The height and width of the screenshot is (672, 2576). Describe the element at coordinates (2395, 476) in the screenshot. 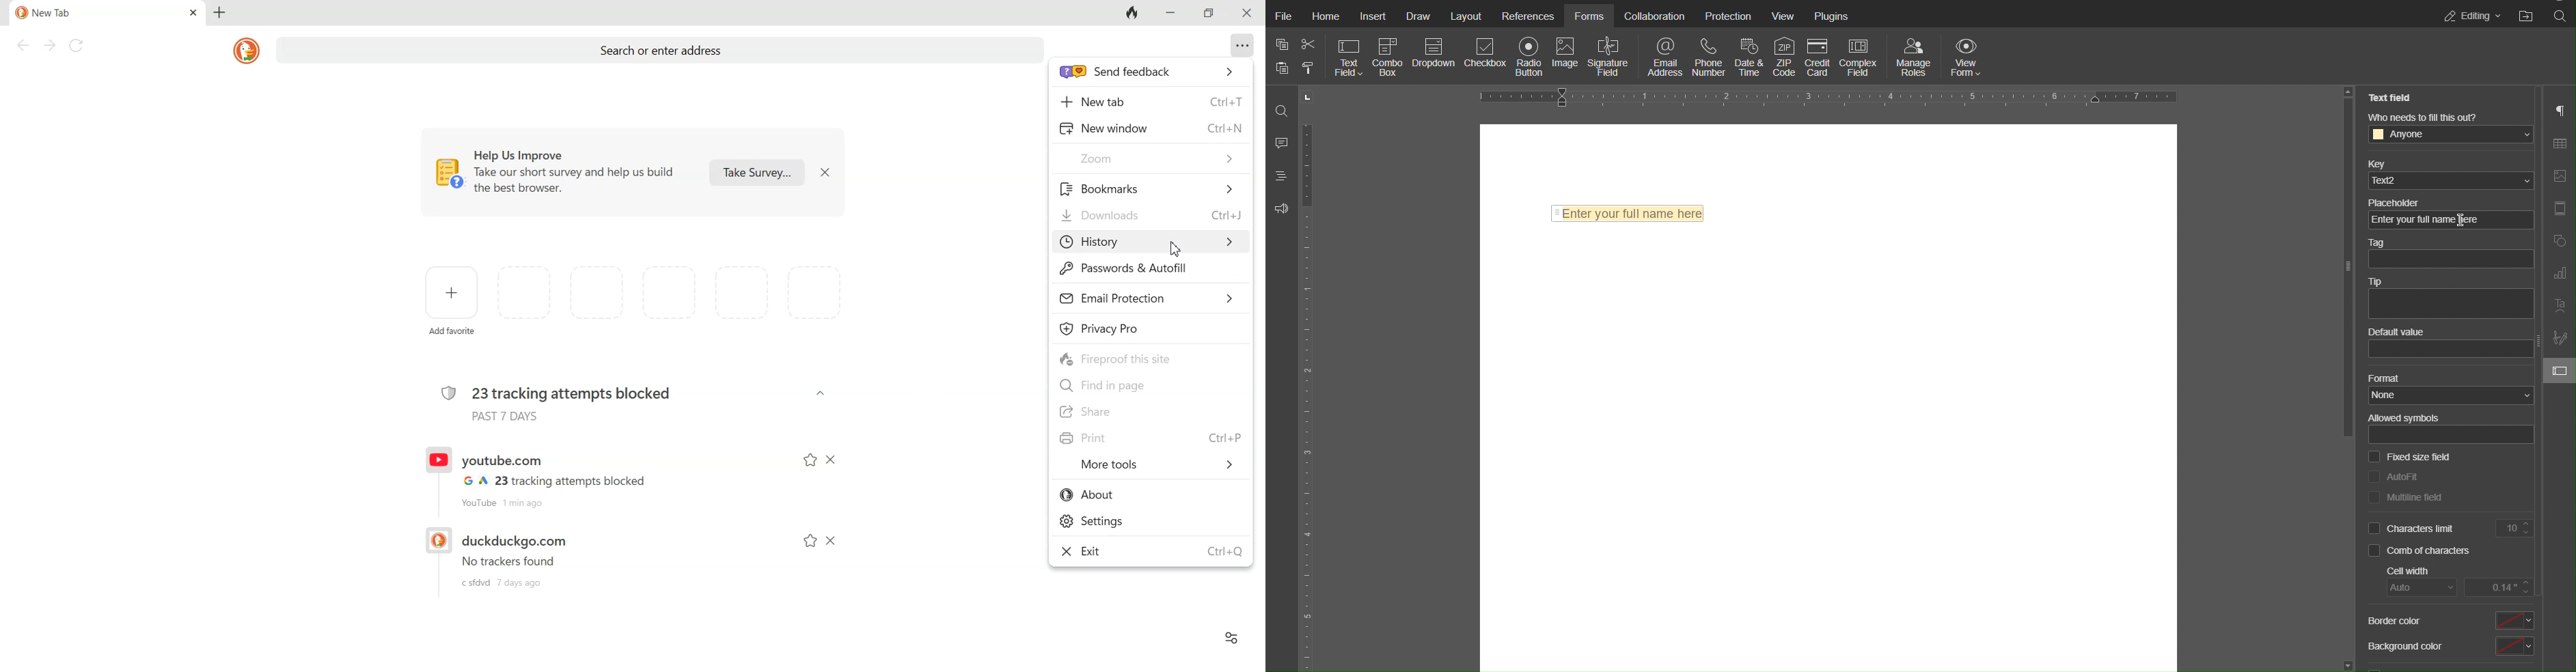

I see `Autofit` at that location.